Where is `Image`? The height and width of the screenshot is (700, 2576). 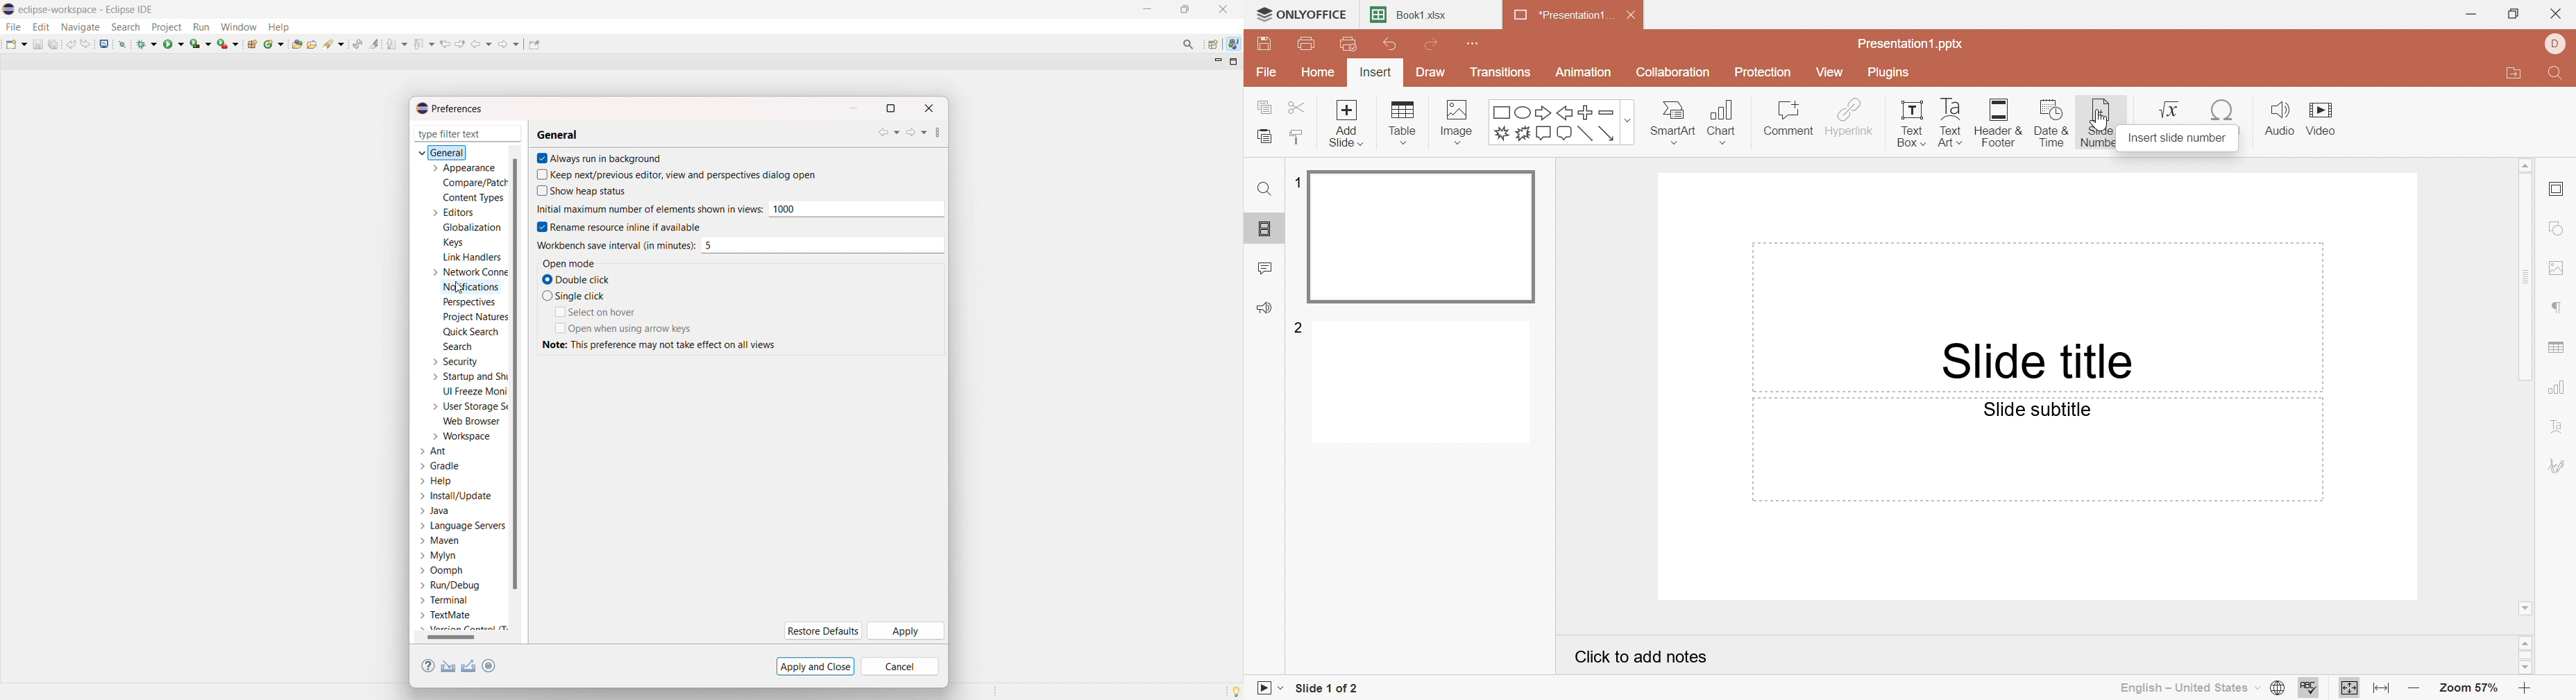
Image is located at coordinates (1461, 122).